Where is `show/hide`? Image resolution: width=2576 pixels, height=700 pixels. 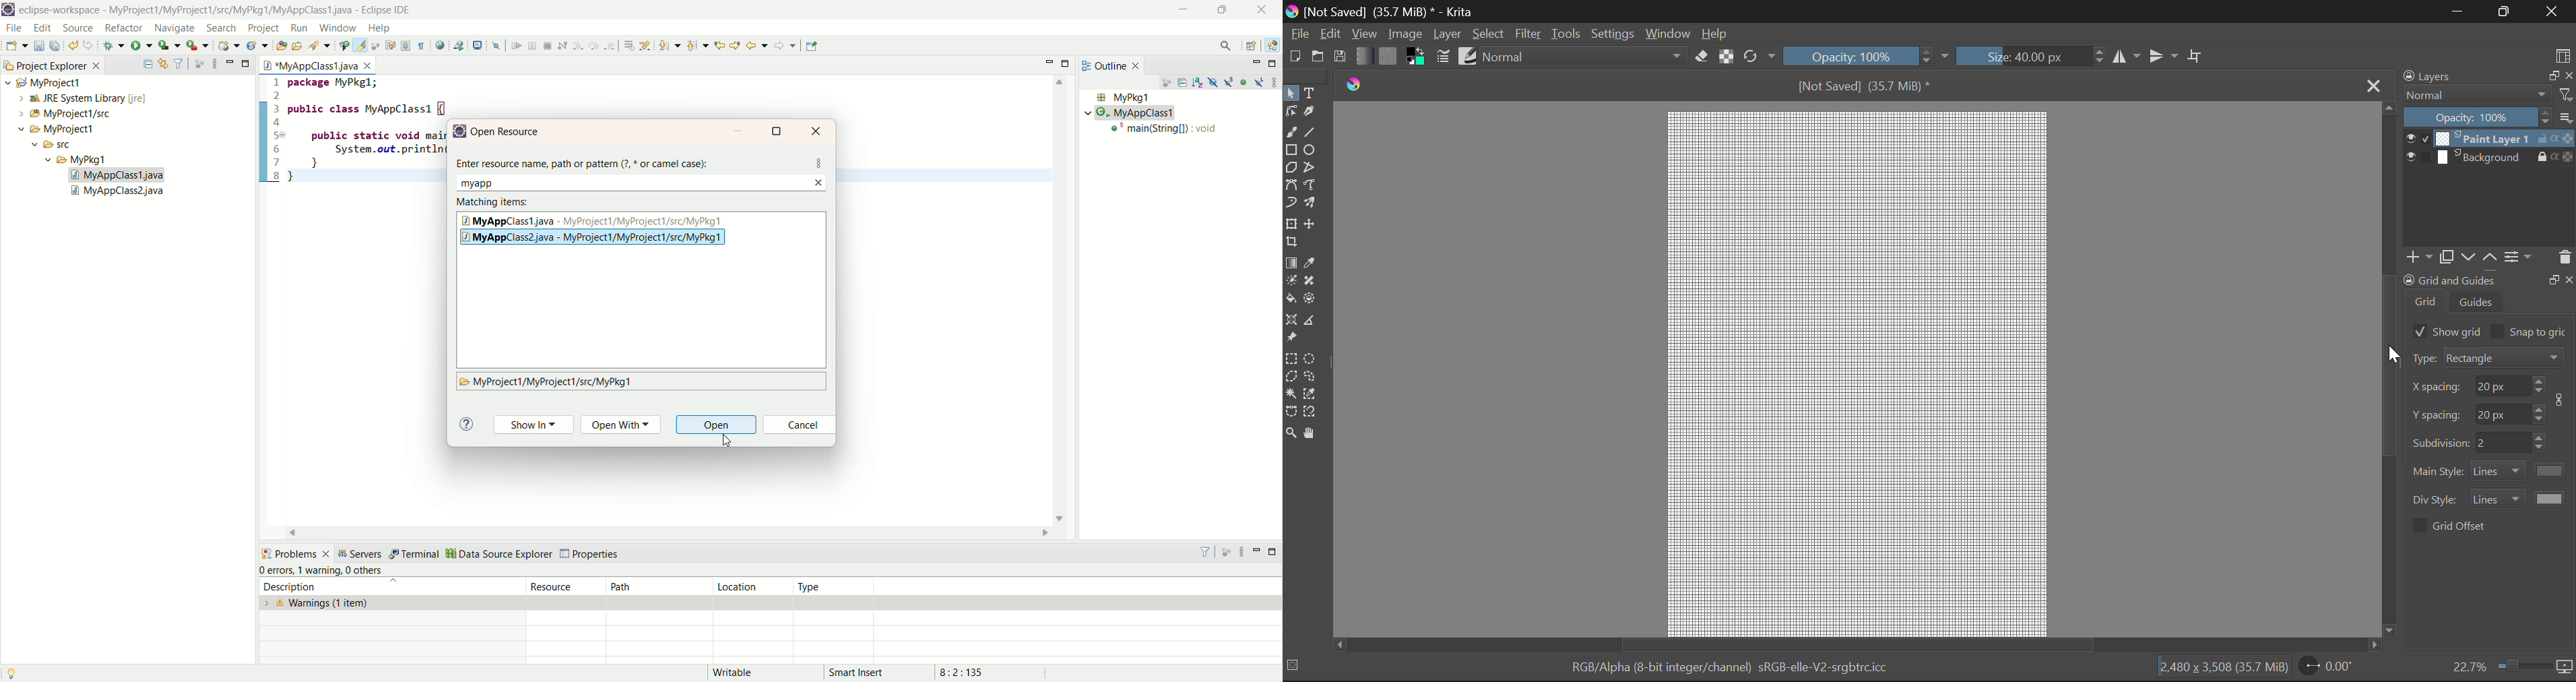 show/hide is located at coordinates (2417, 138).